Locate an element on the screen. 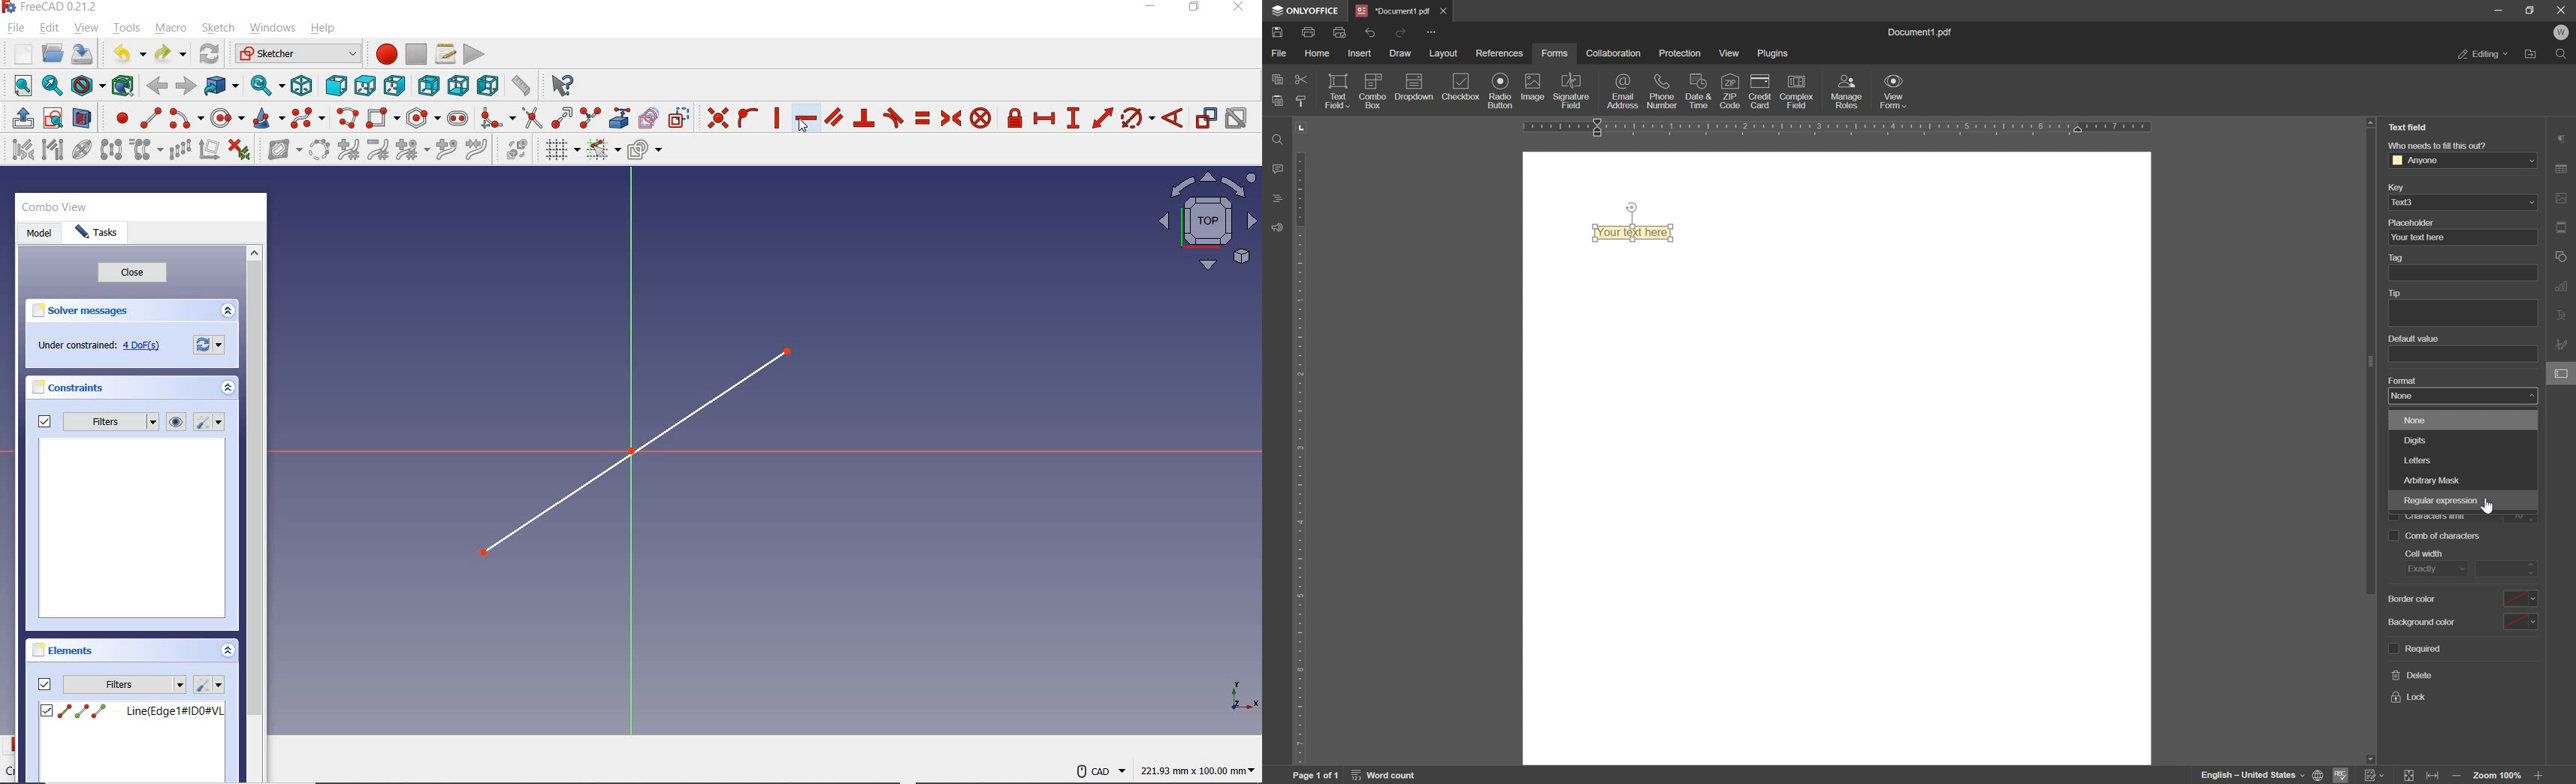 The image size is (2576, 784). COLLAPSE is located at coordinates (227, 311).